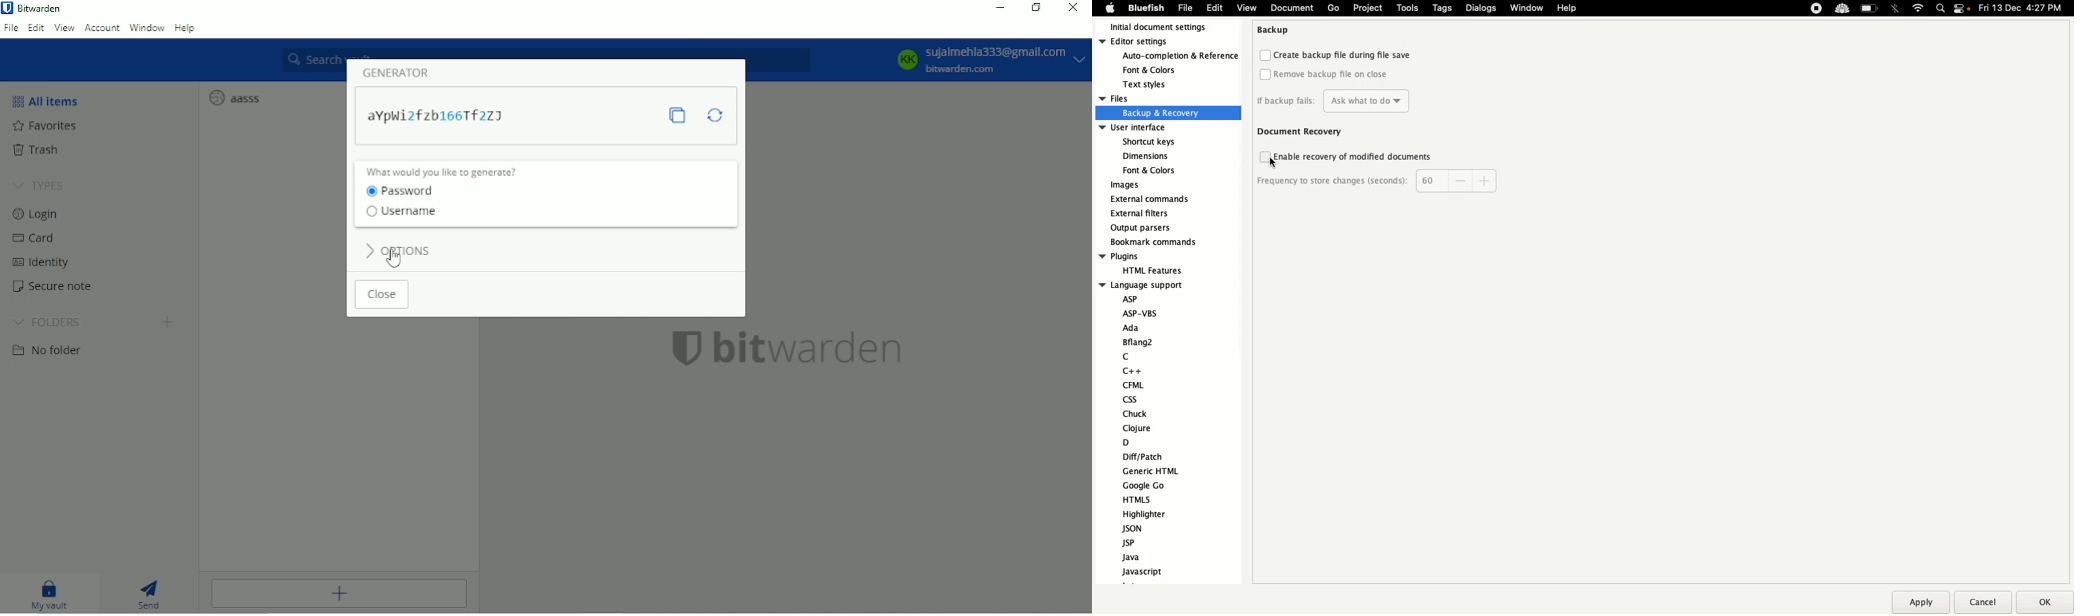 This screenshot has height=616, width=2100. What do you see at coordinates (445, 171) in the screenshot?
I see `What would you like to generate?` at bounding box center [445, 171].